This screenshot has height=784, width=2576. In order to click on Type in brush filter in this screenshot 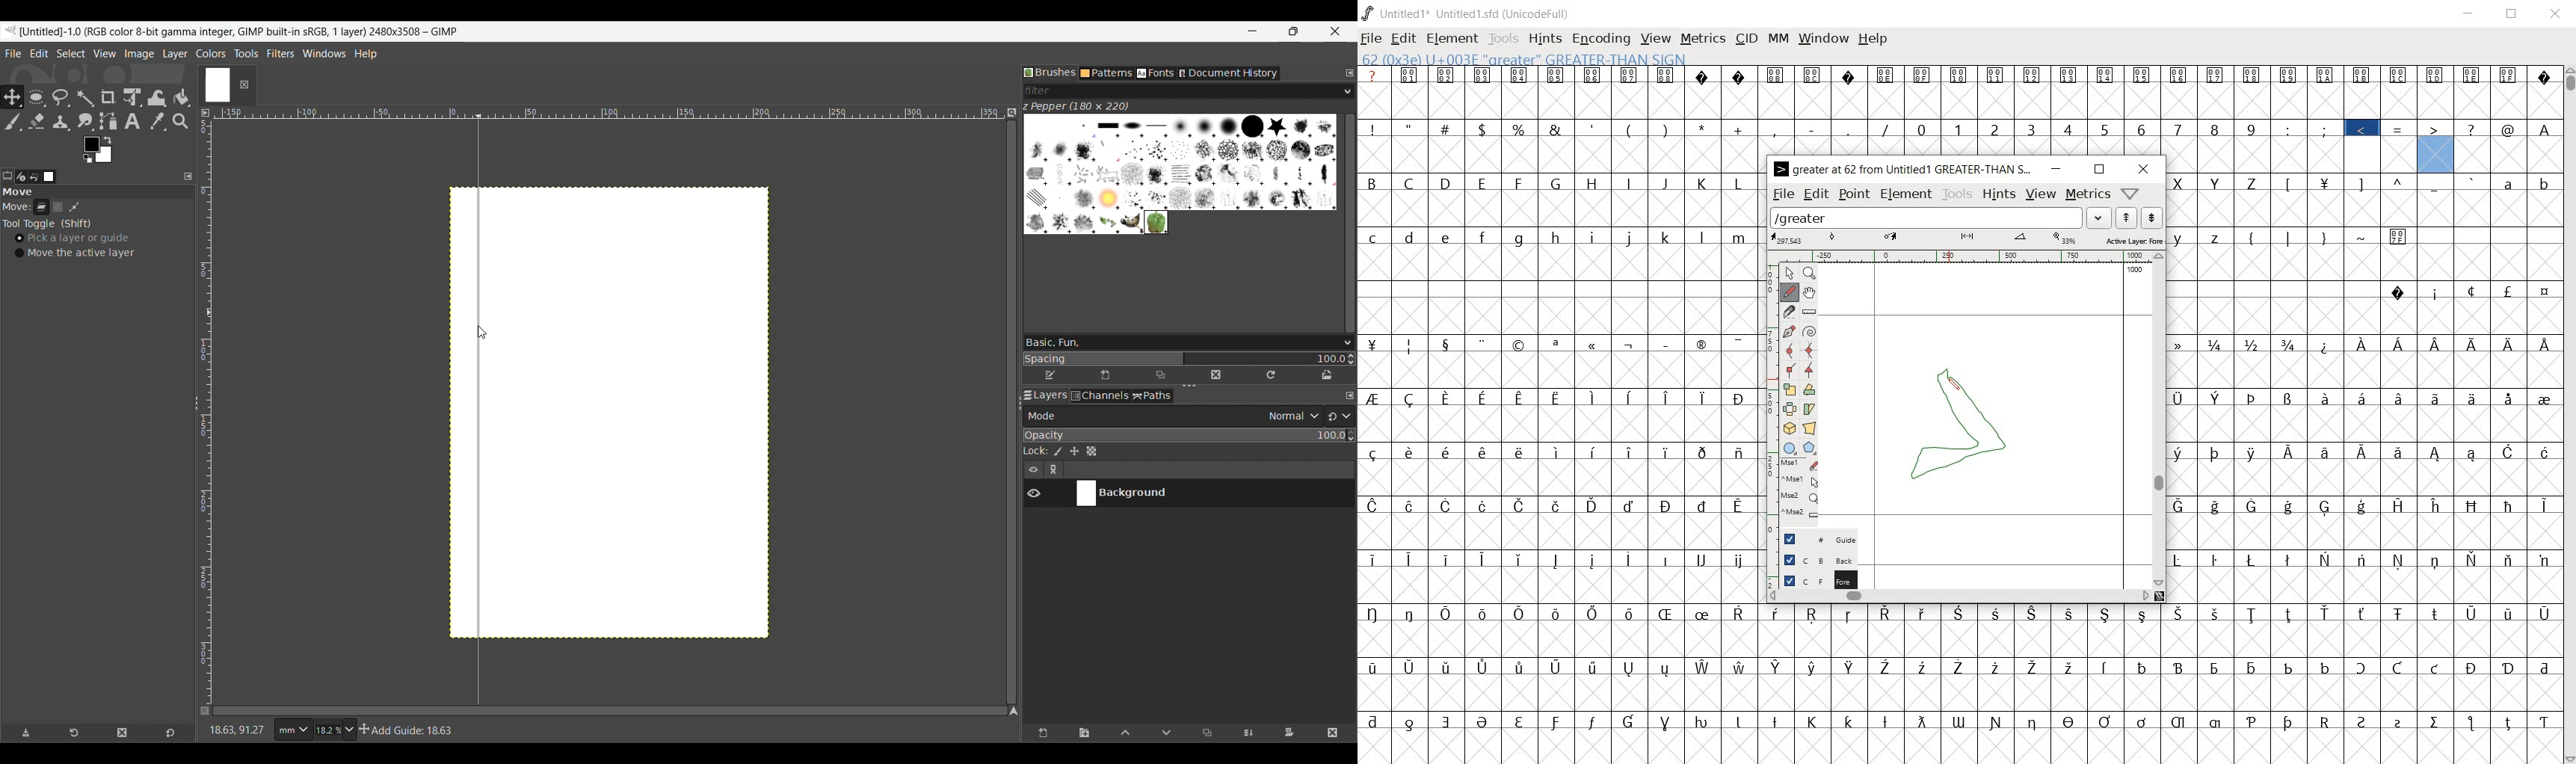, I will do `click(1182, 91)`.